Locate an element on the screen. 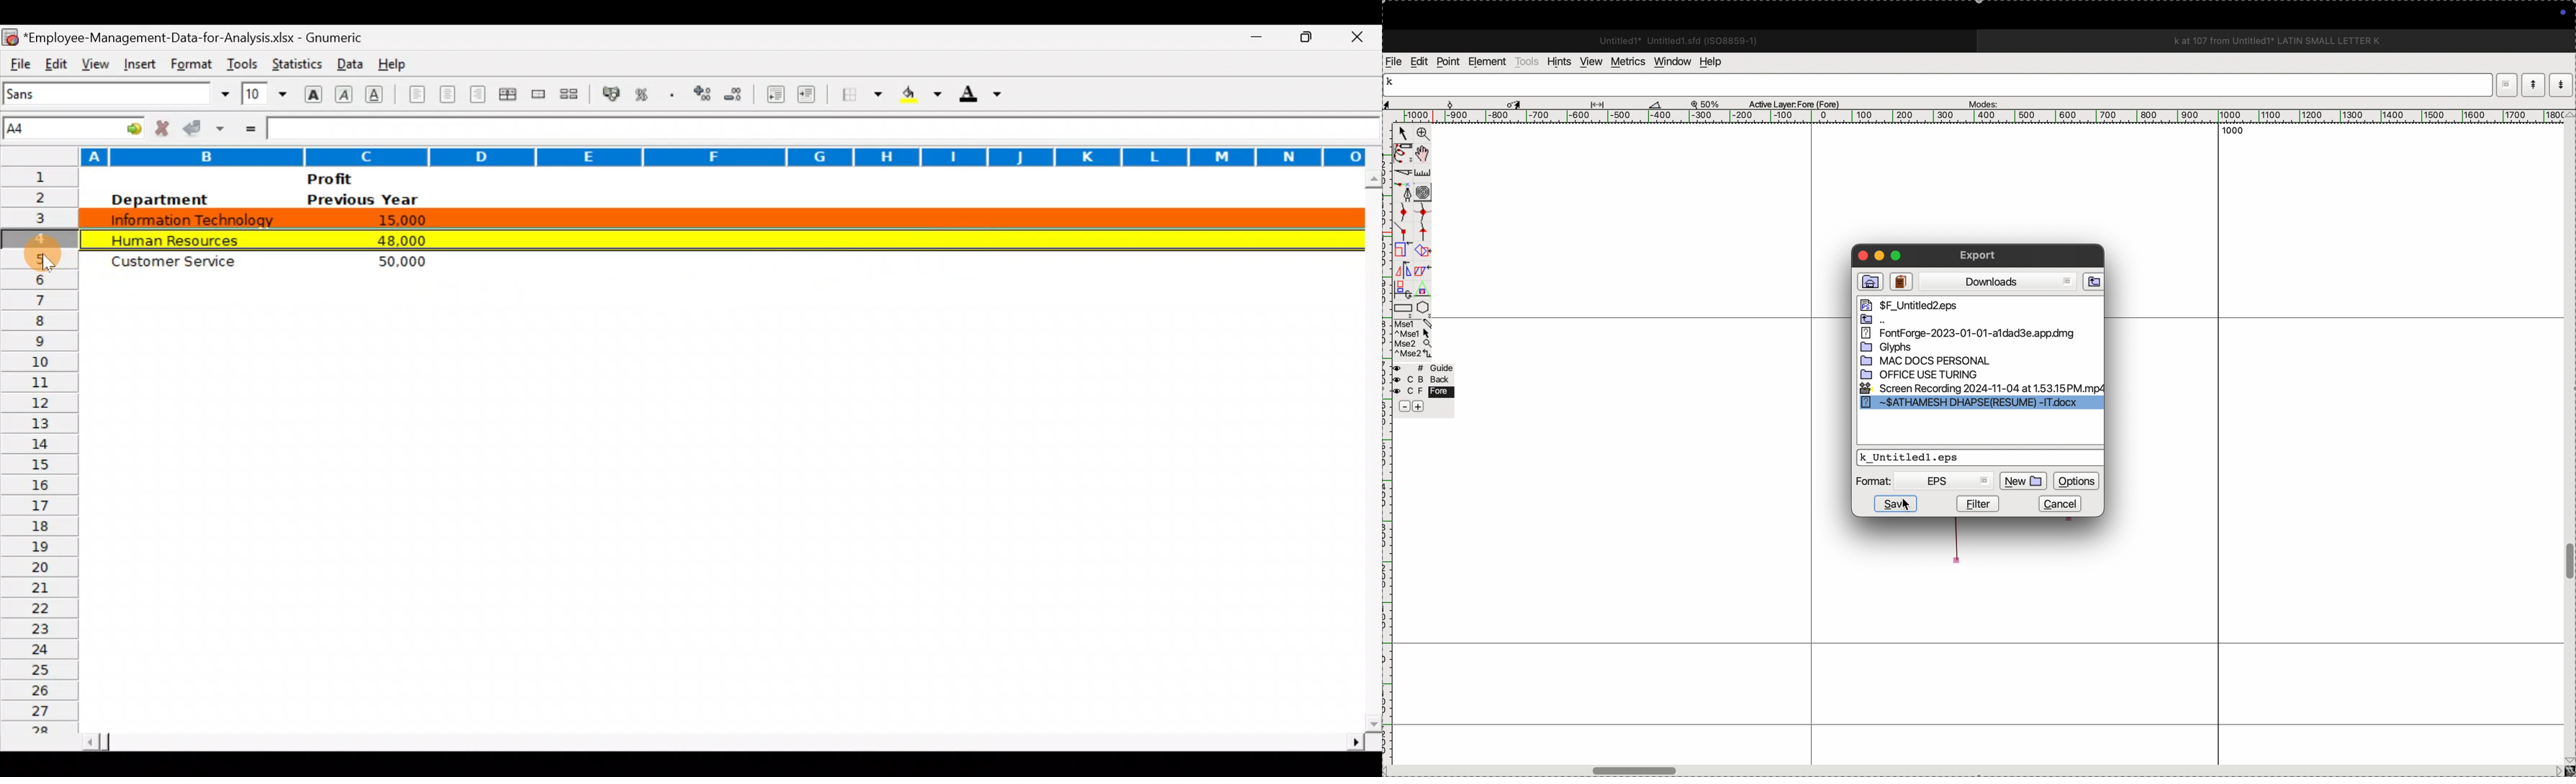 The width and height of the screenshot is (2576, 784). file is located at coordinates (1968, 321).